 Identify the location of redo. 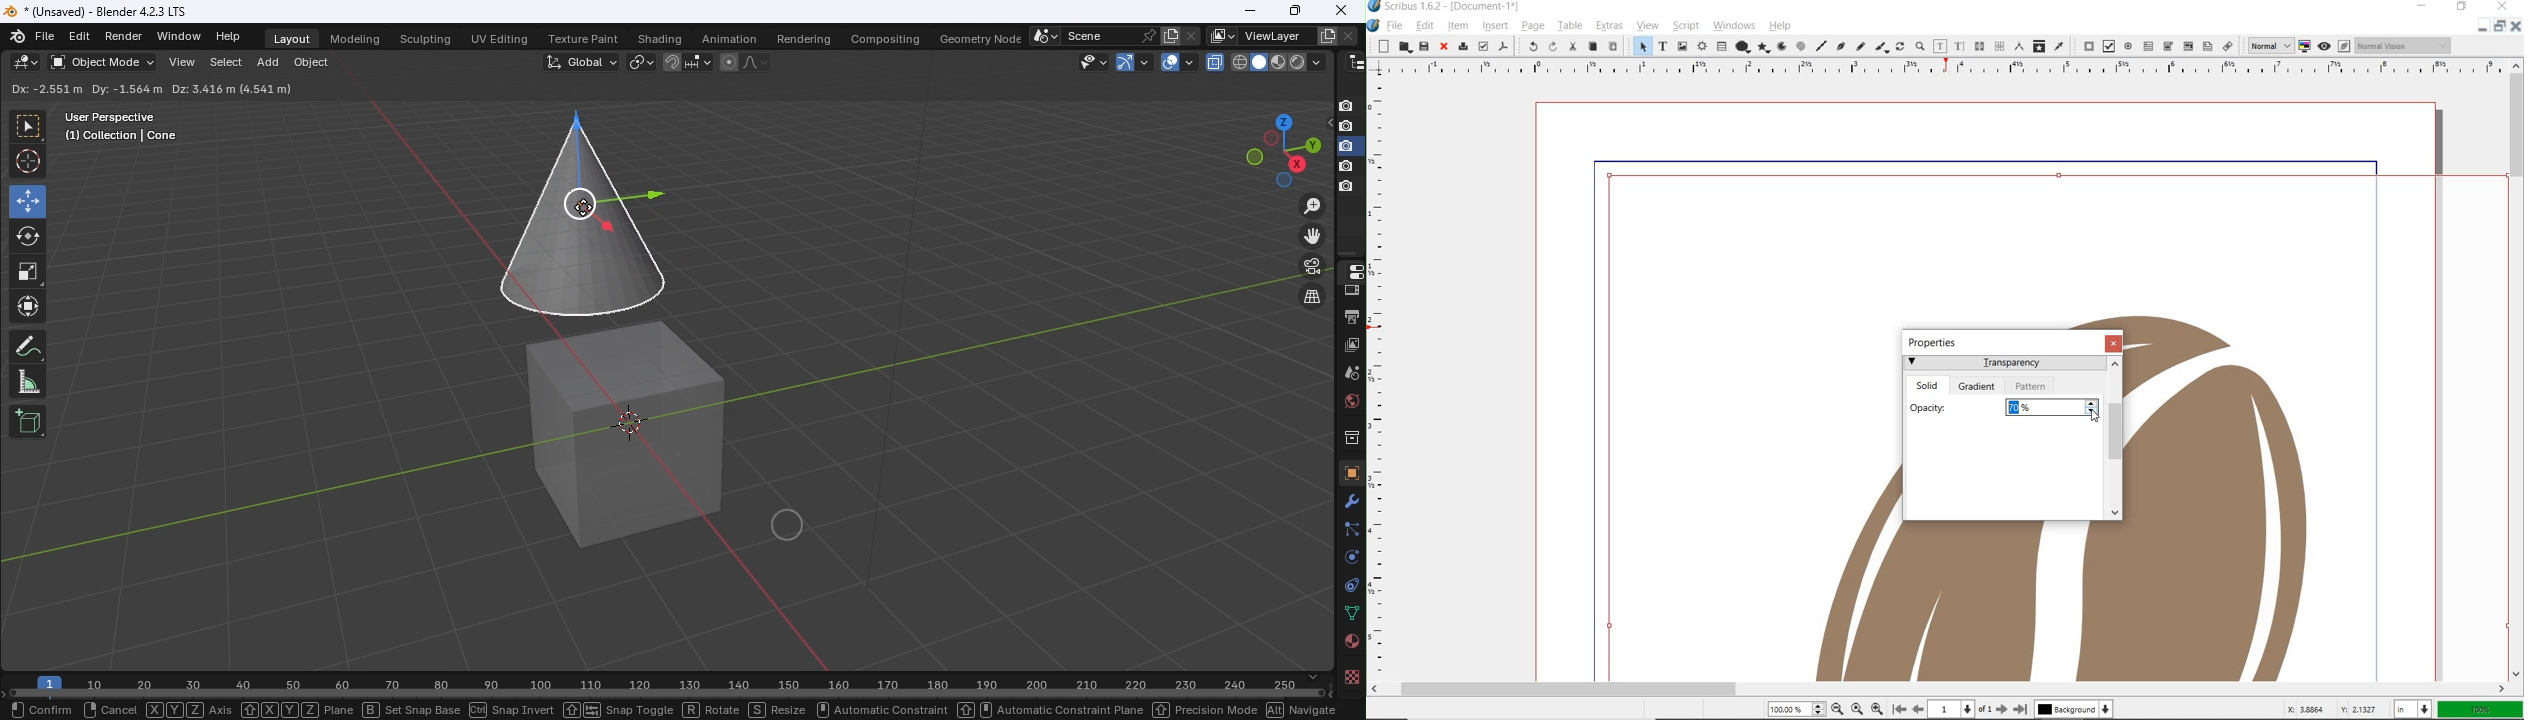
(1553, 46).